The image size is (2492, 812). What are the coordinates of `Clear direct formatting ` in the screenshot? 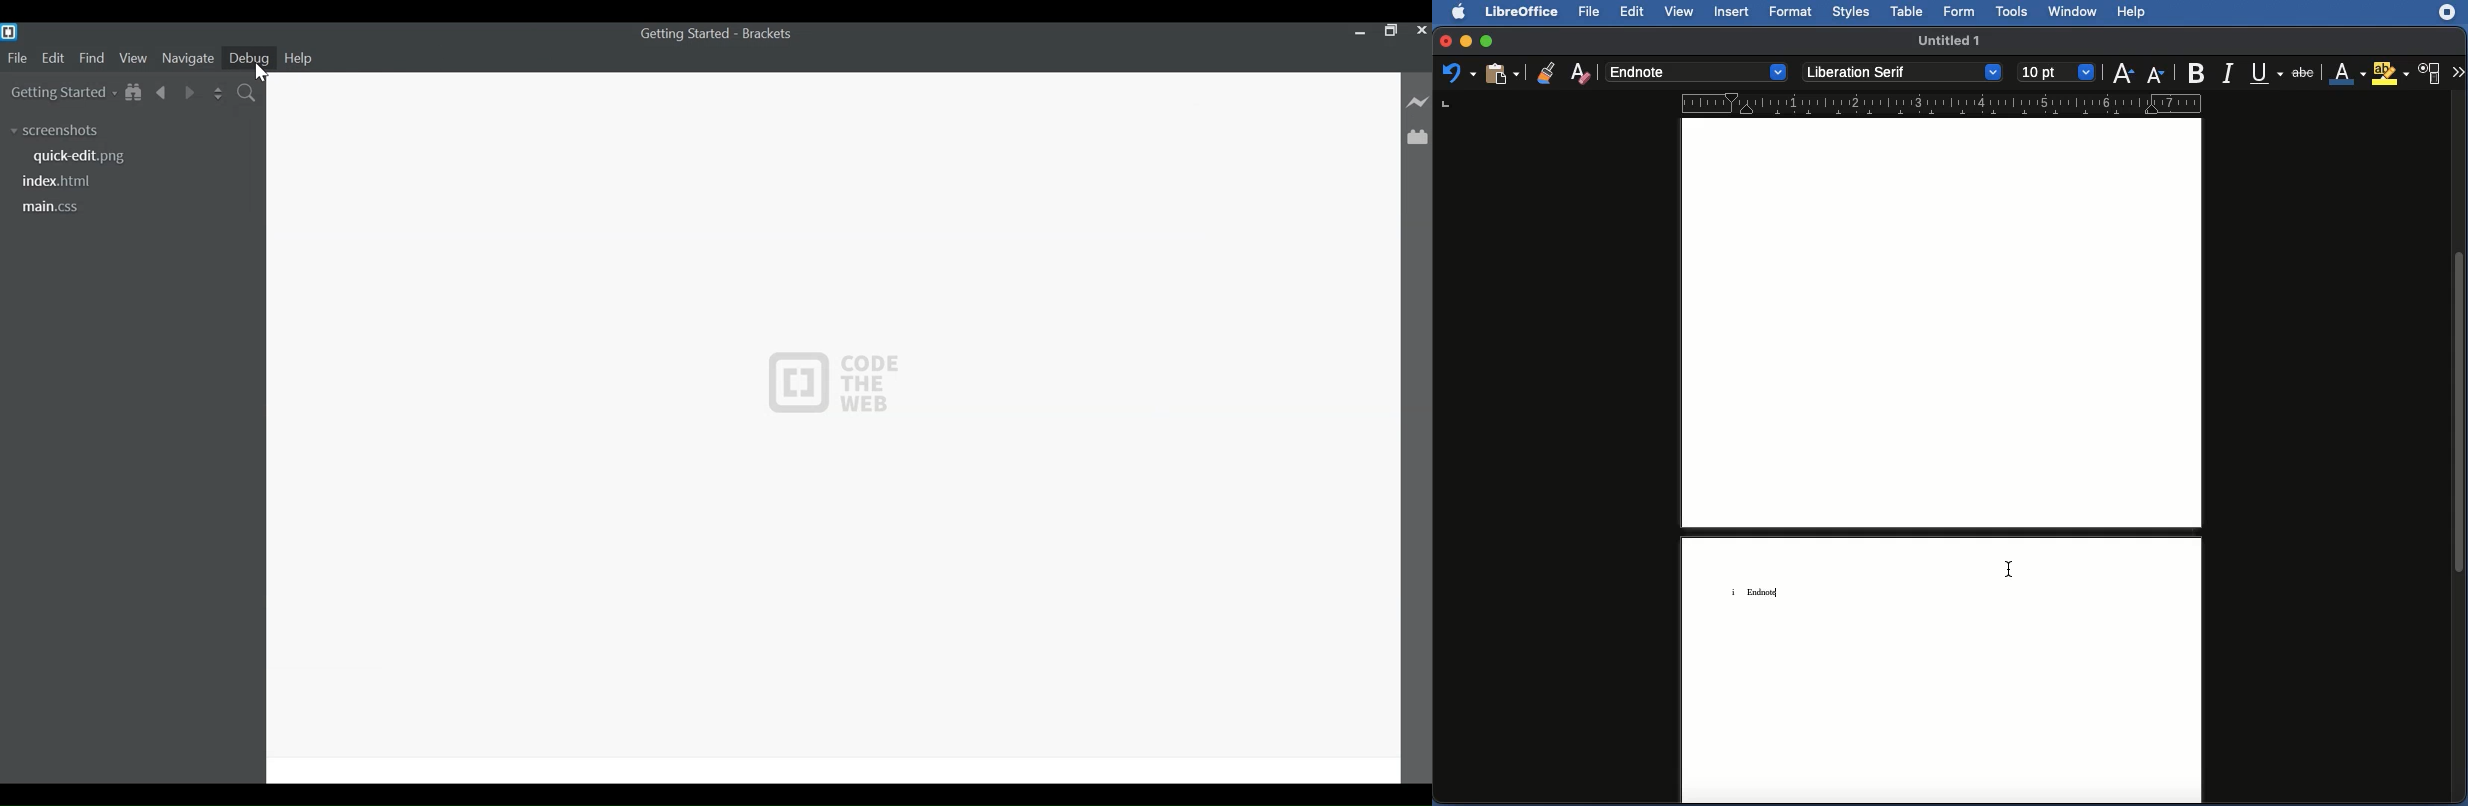 It's located at (1582, 75).